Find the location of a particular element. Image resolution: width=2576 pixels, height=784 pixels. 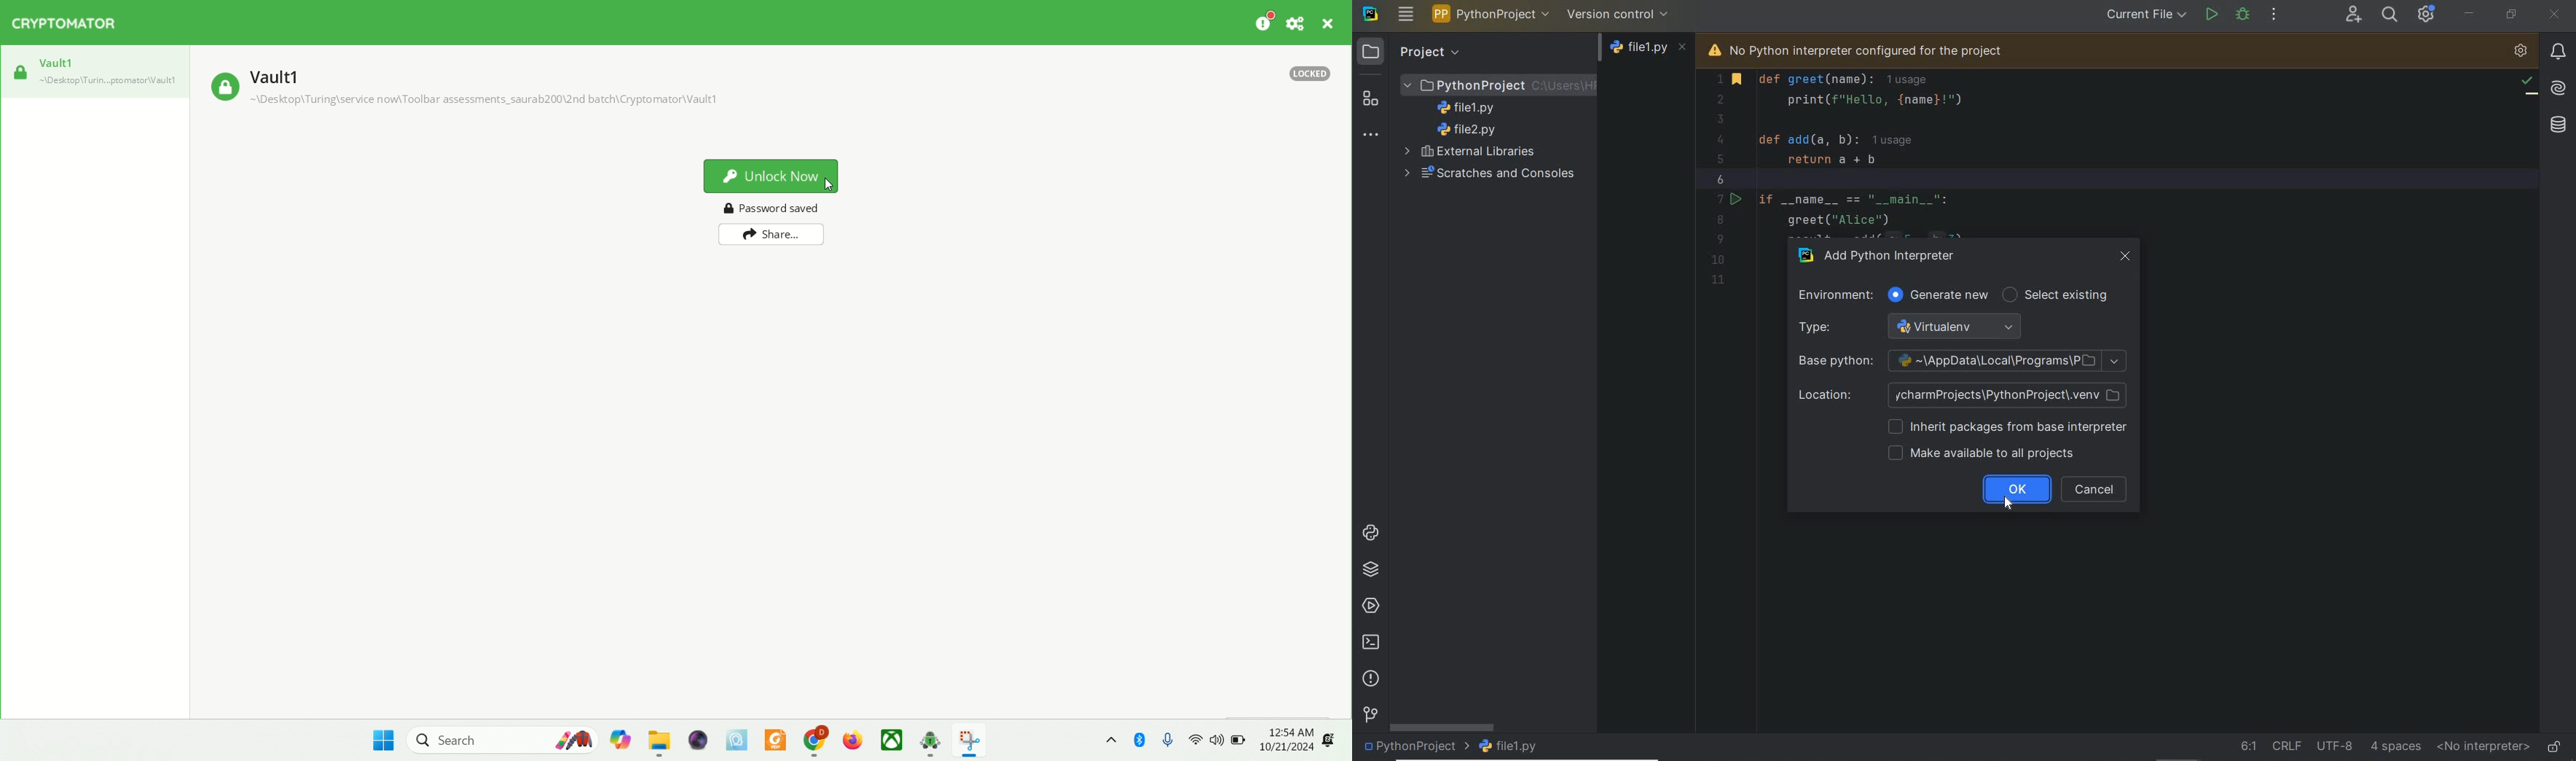

scrollbar is located at coordinates (1442, 727).